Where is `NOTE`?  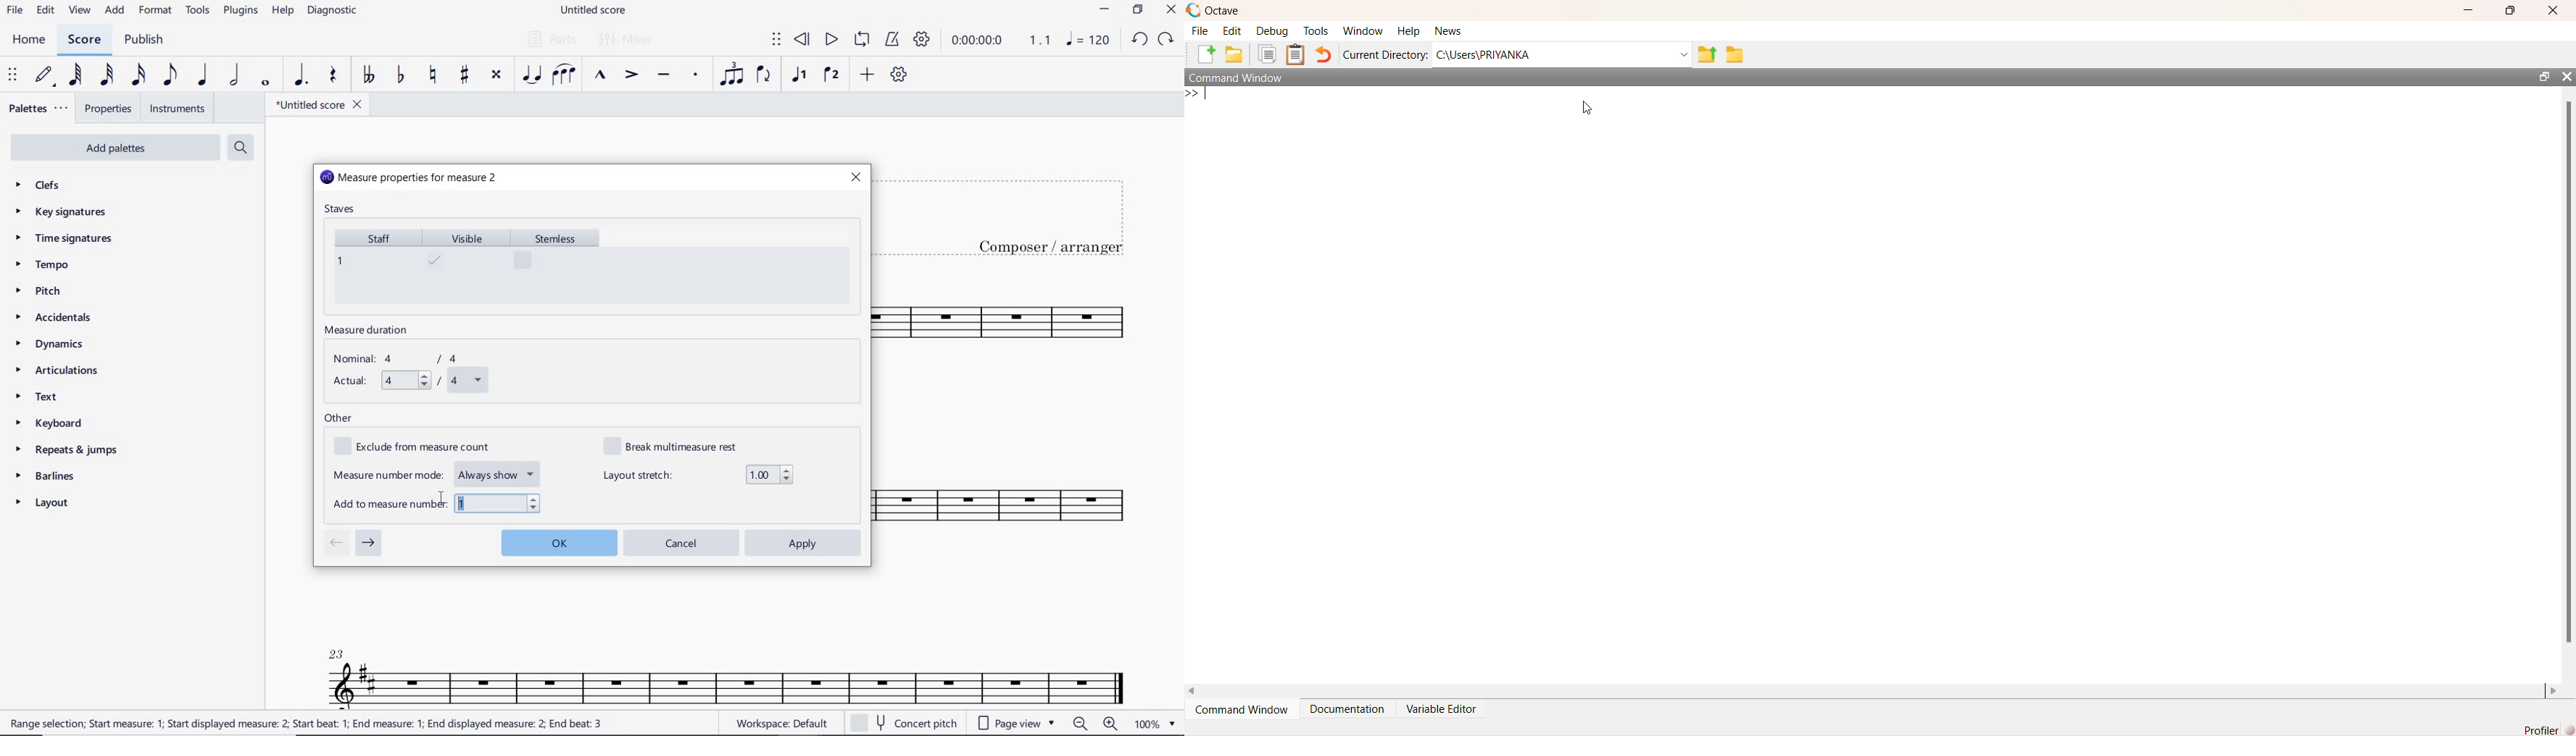 NOTE is located at coordinates (1088, 40).